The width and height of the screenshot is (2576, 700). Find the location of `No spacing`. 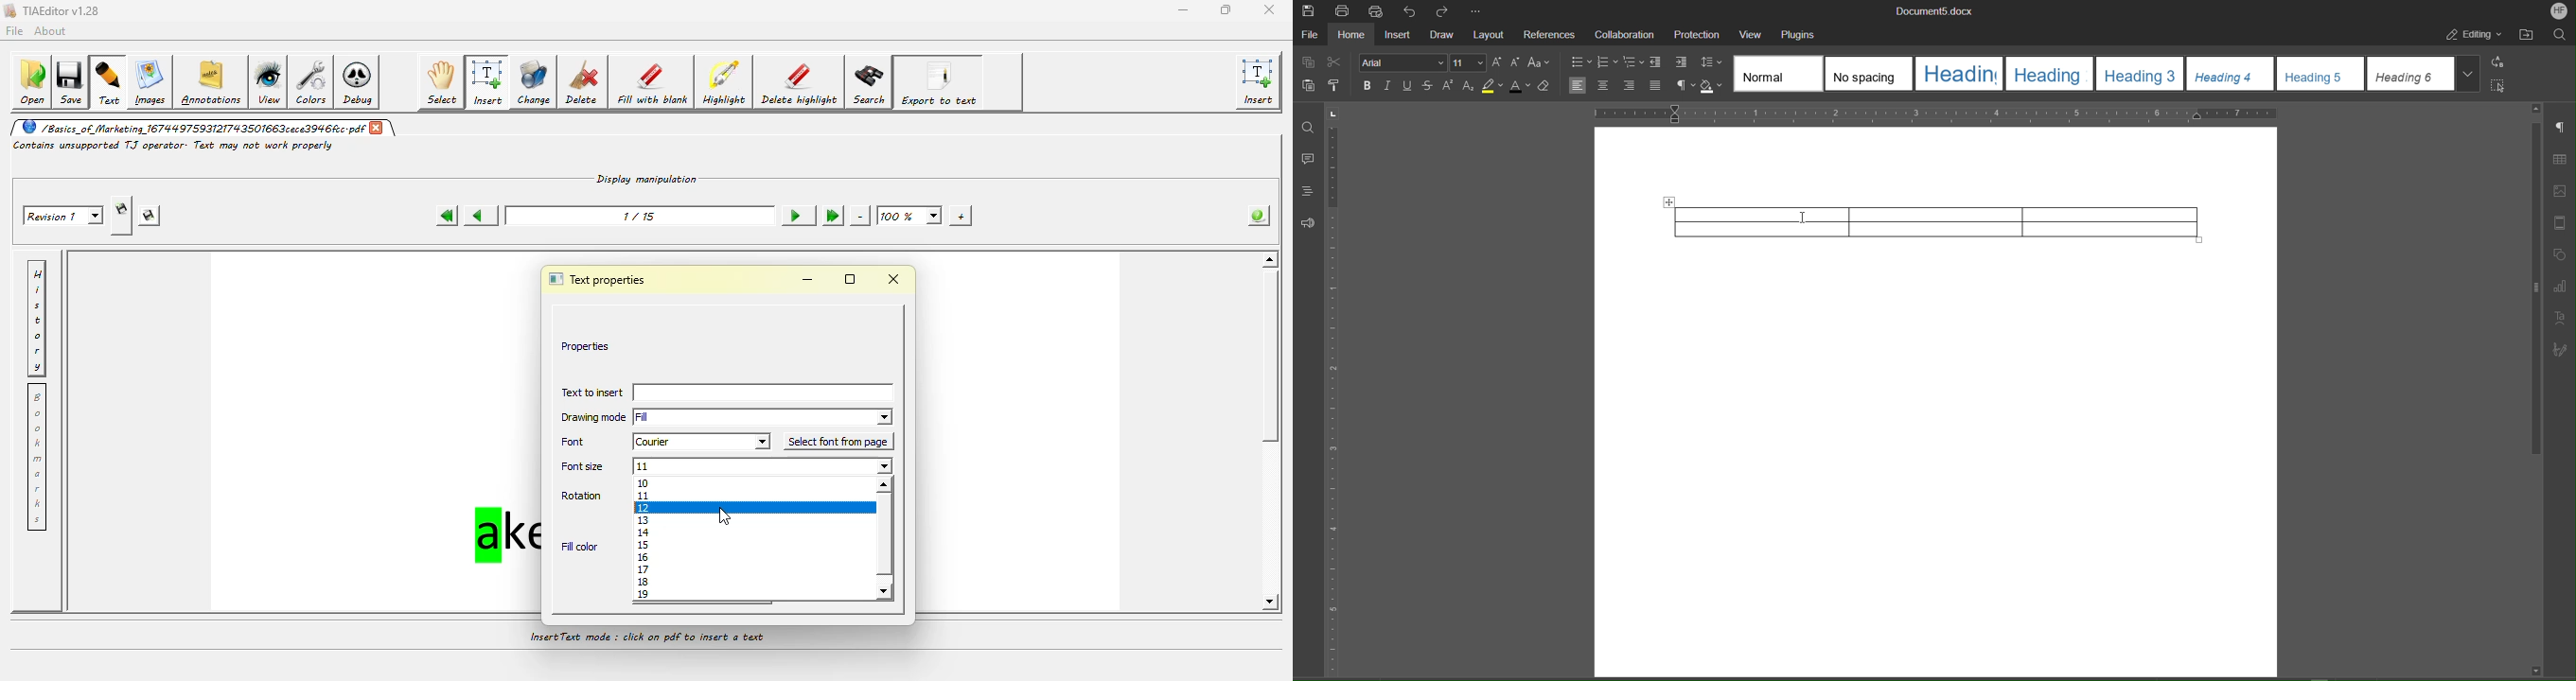

No spacing is located at coordinates (1869, 74).